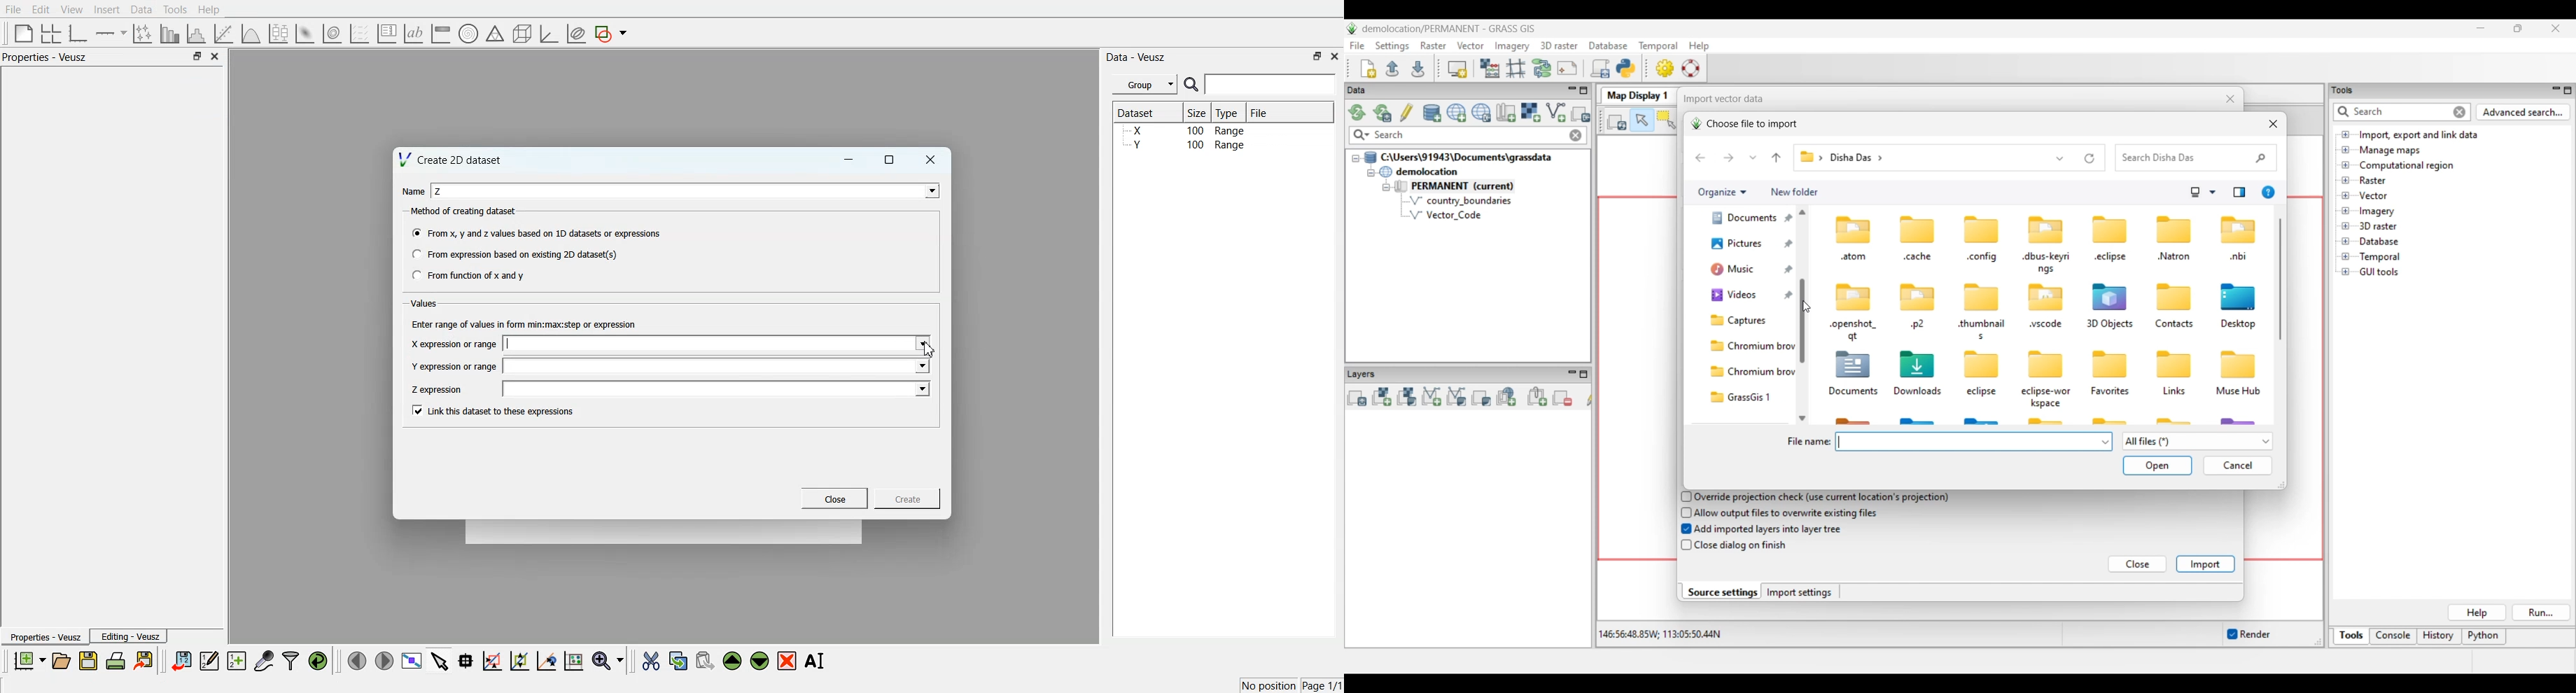  Describe the element at coordinates (143, 10) in the screenshot. I see `Data` at that location.